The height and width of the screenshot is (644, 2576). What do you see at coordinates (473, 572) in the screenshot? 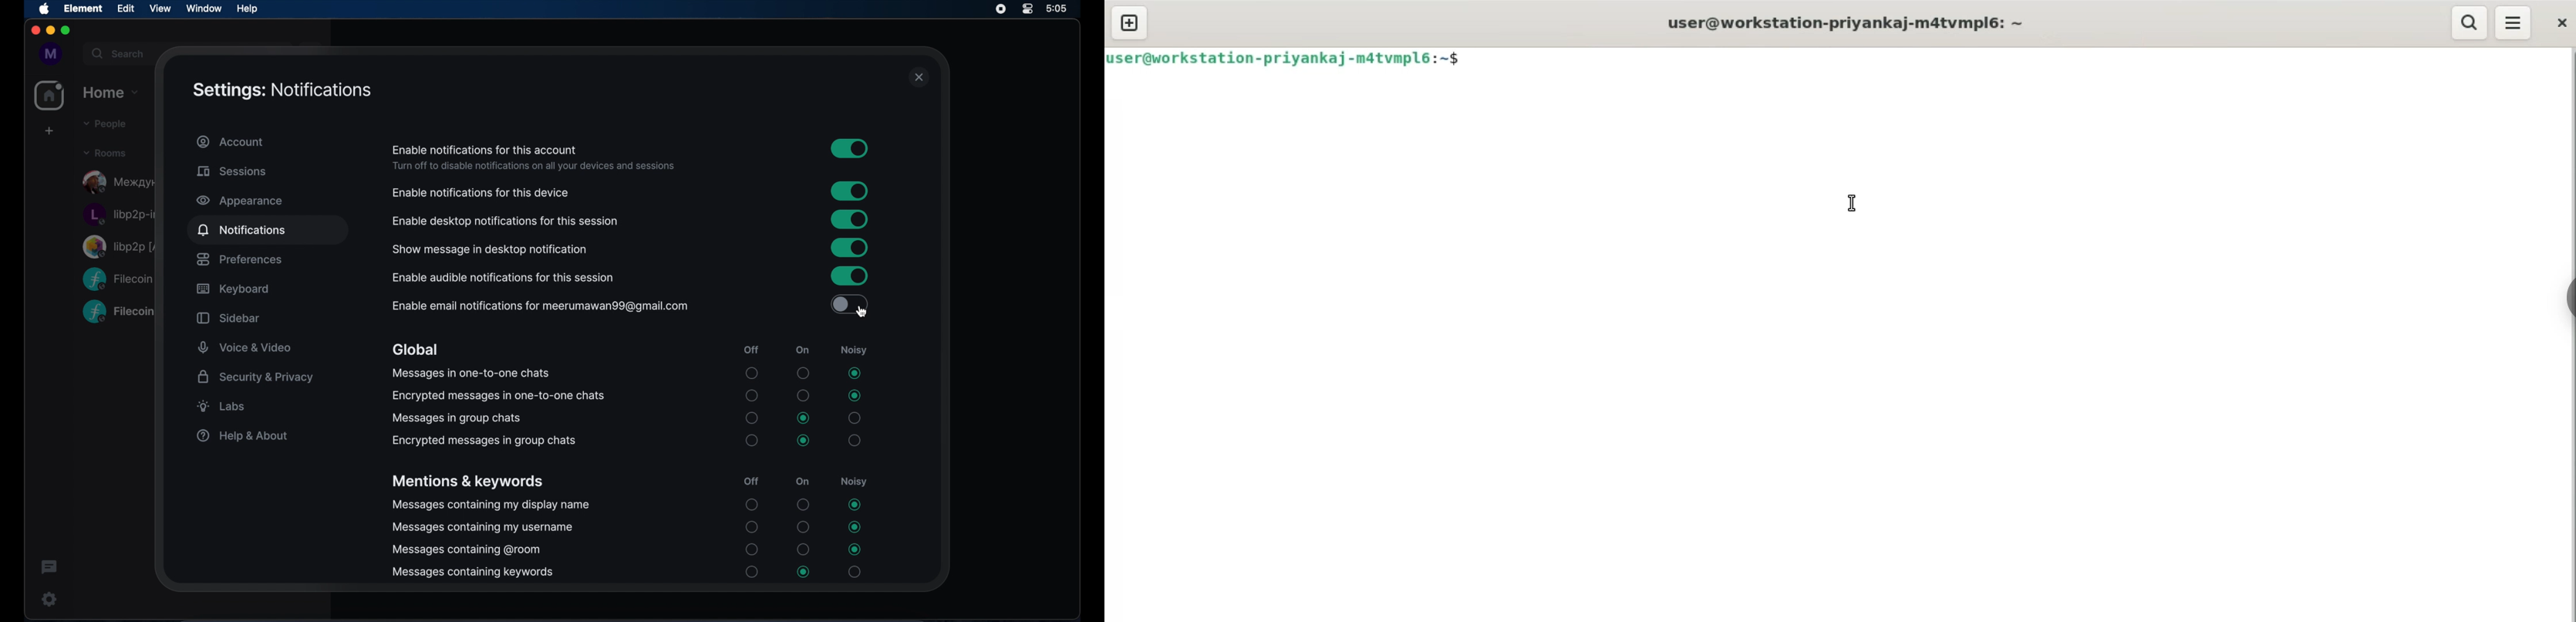
I see `messages containing keywords` at bounding box center [473, 572].